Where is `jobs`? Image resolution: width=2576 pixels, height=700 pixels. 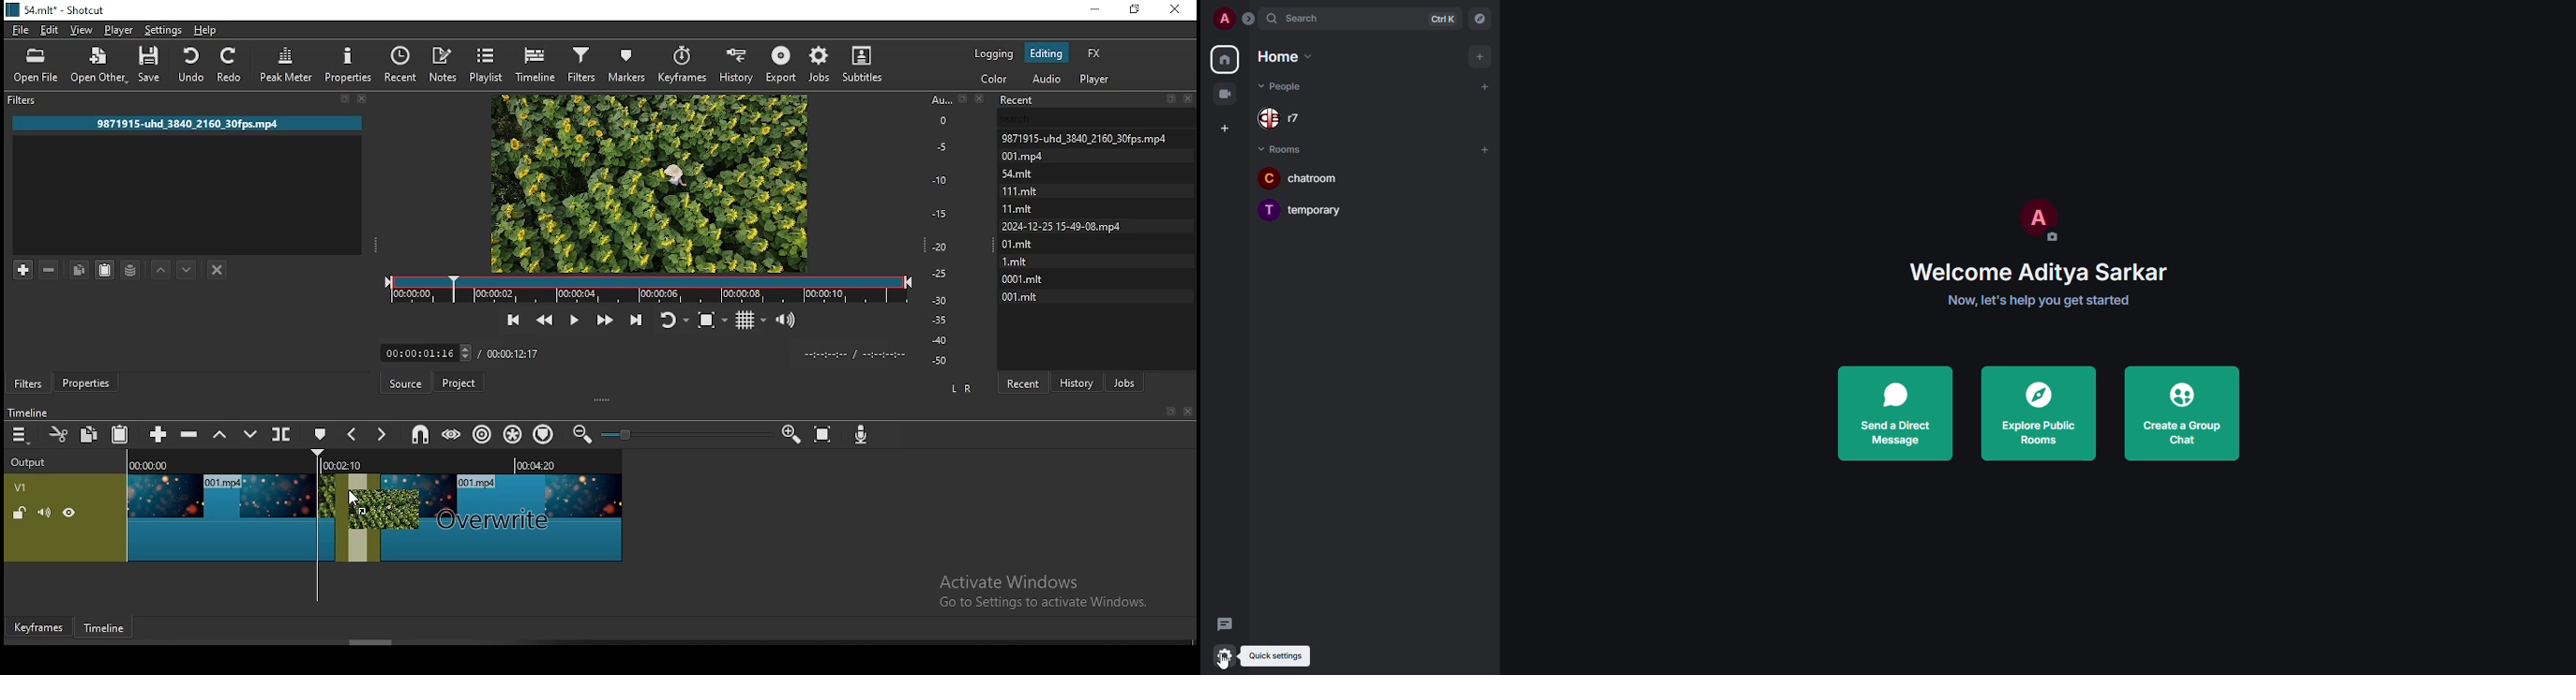 jobs is located at coordinates (1124, 382).